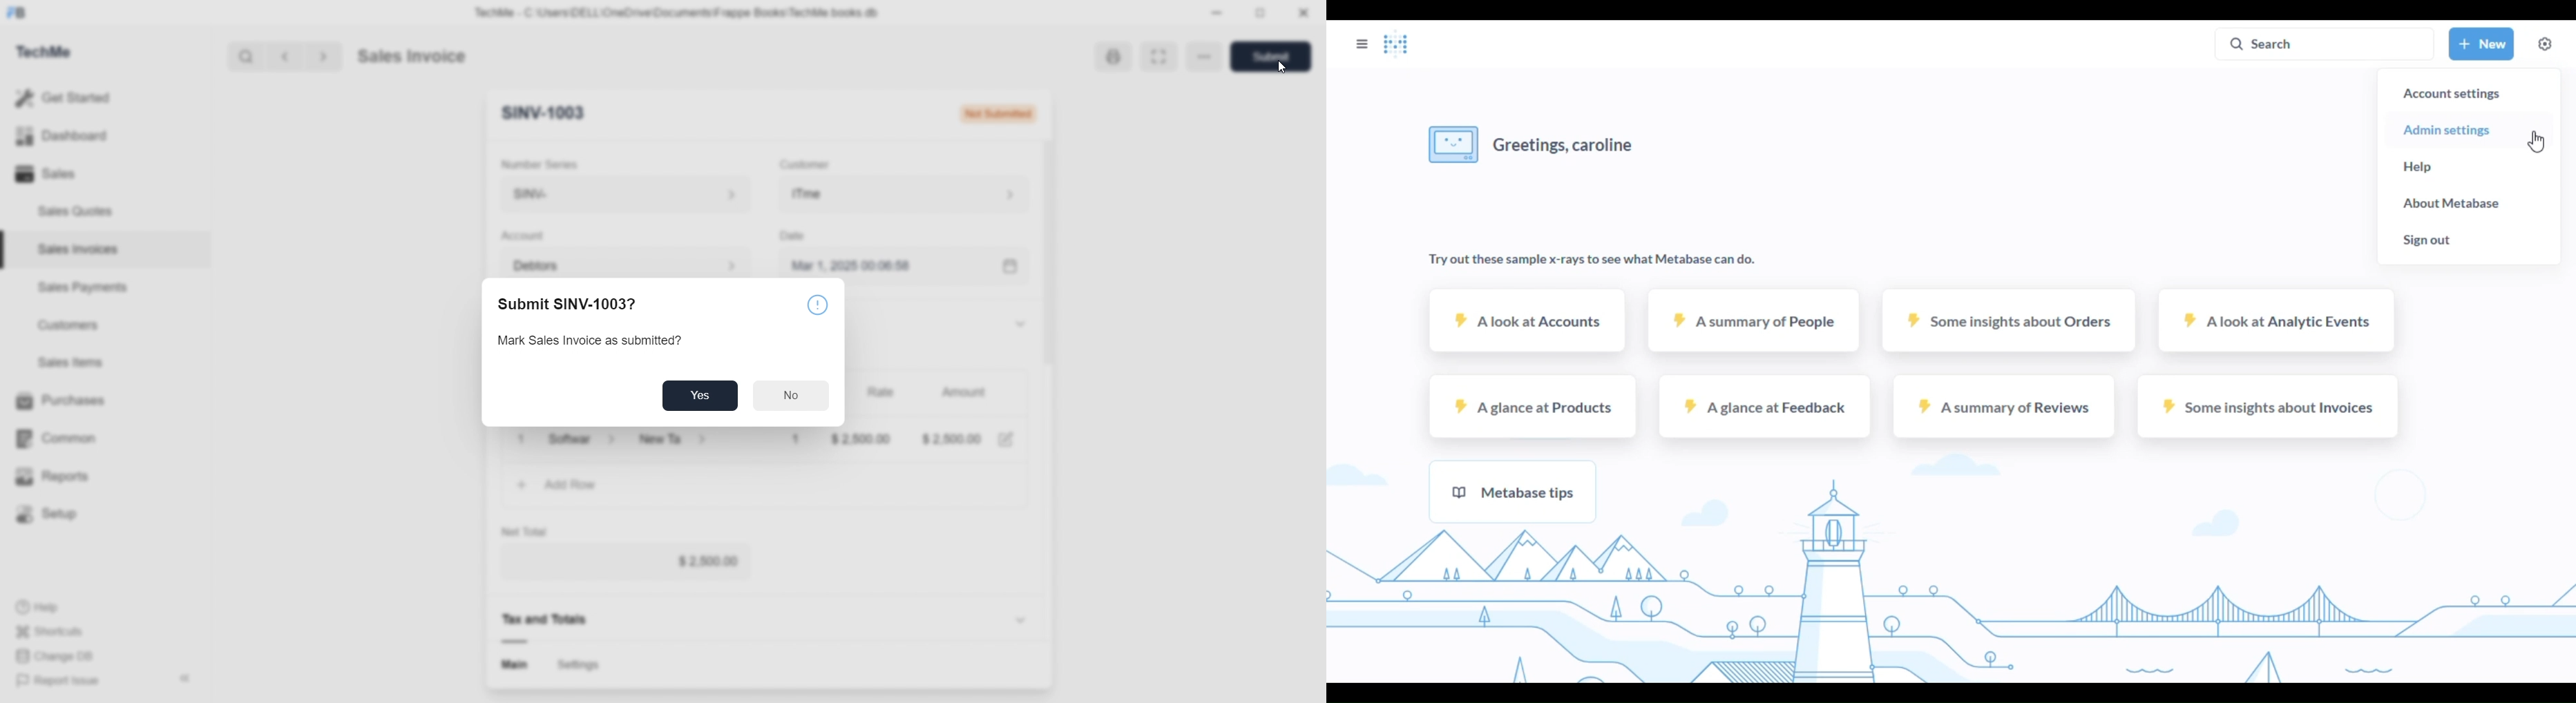  What do you see at coordinates (794, 397) in the screenshot?
I see `No` at bounding box center [794, 397].